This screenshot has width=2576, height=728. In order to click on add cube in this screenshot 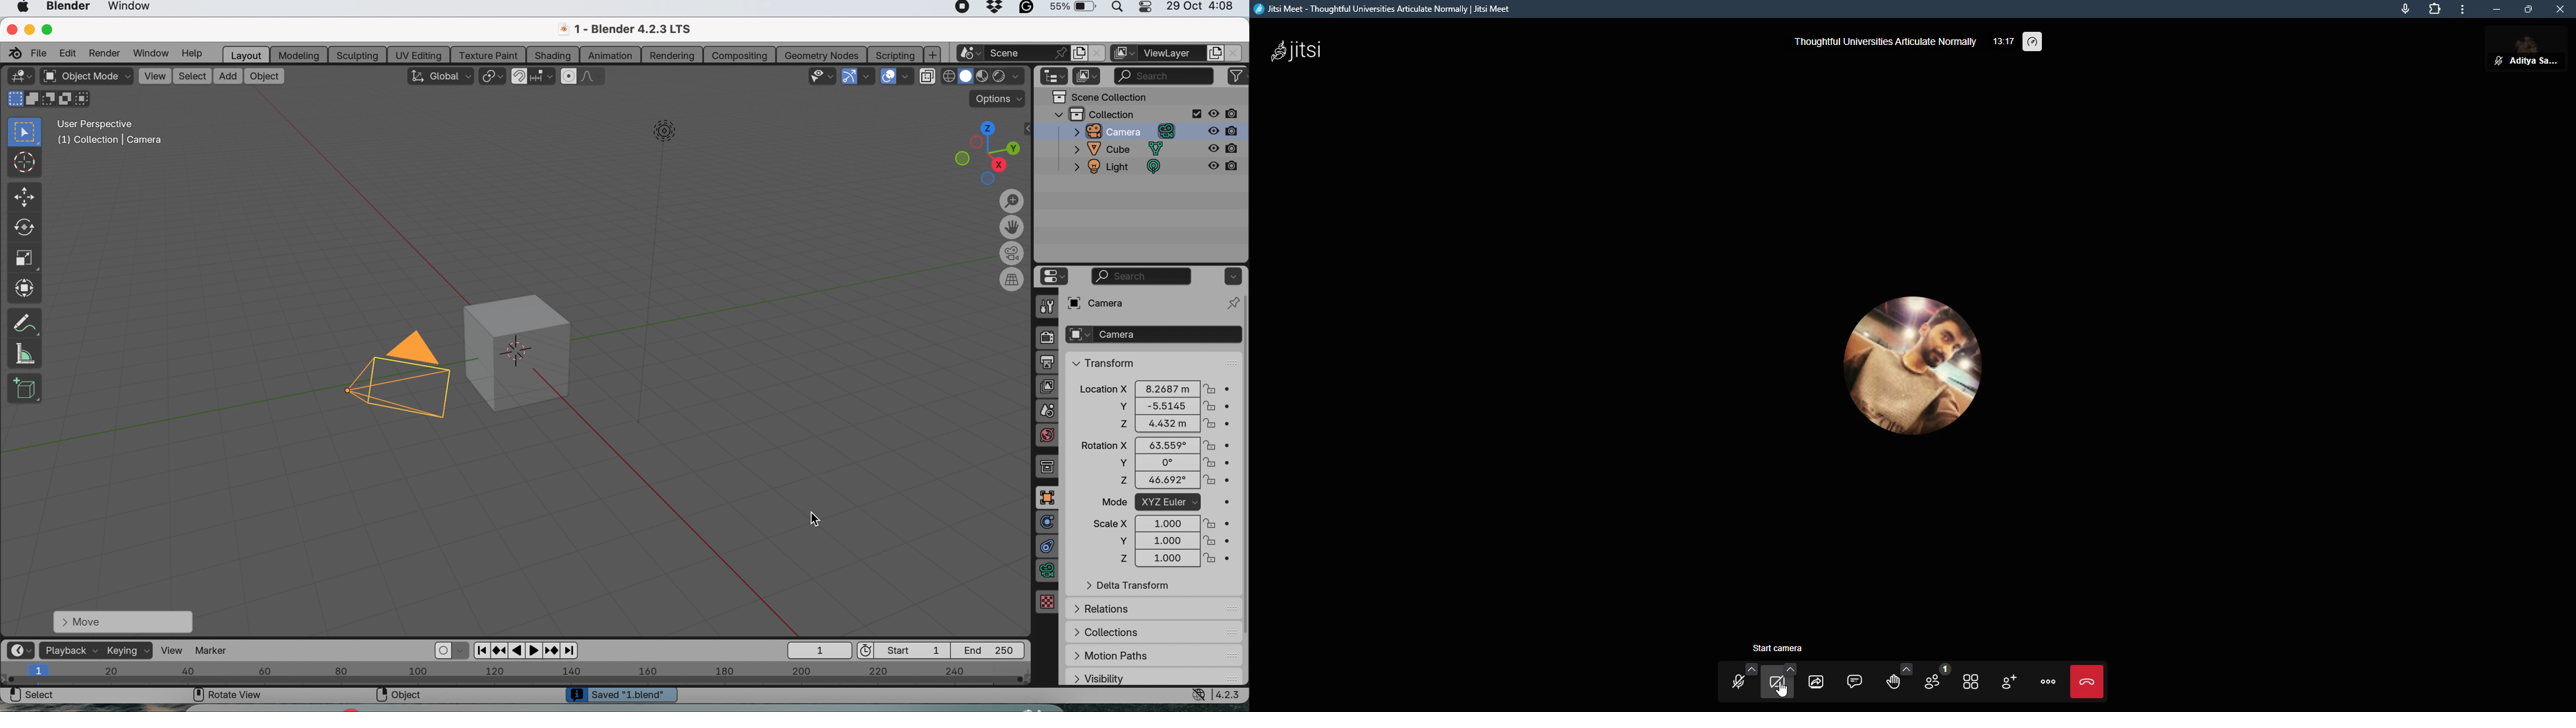, I will do `click(26, 386)`.